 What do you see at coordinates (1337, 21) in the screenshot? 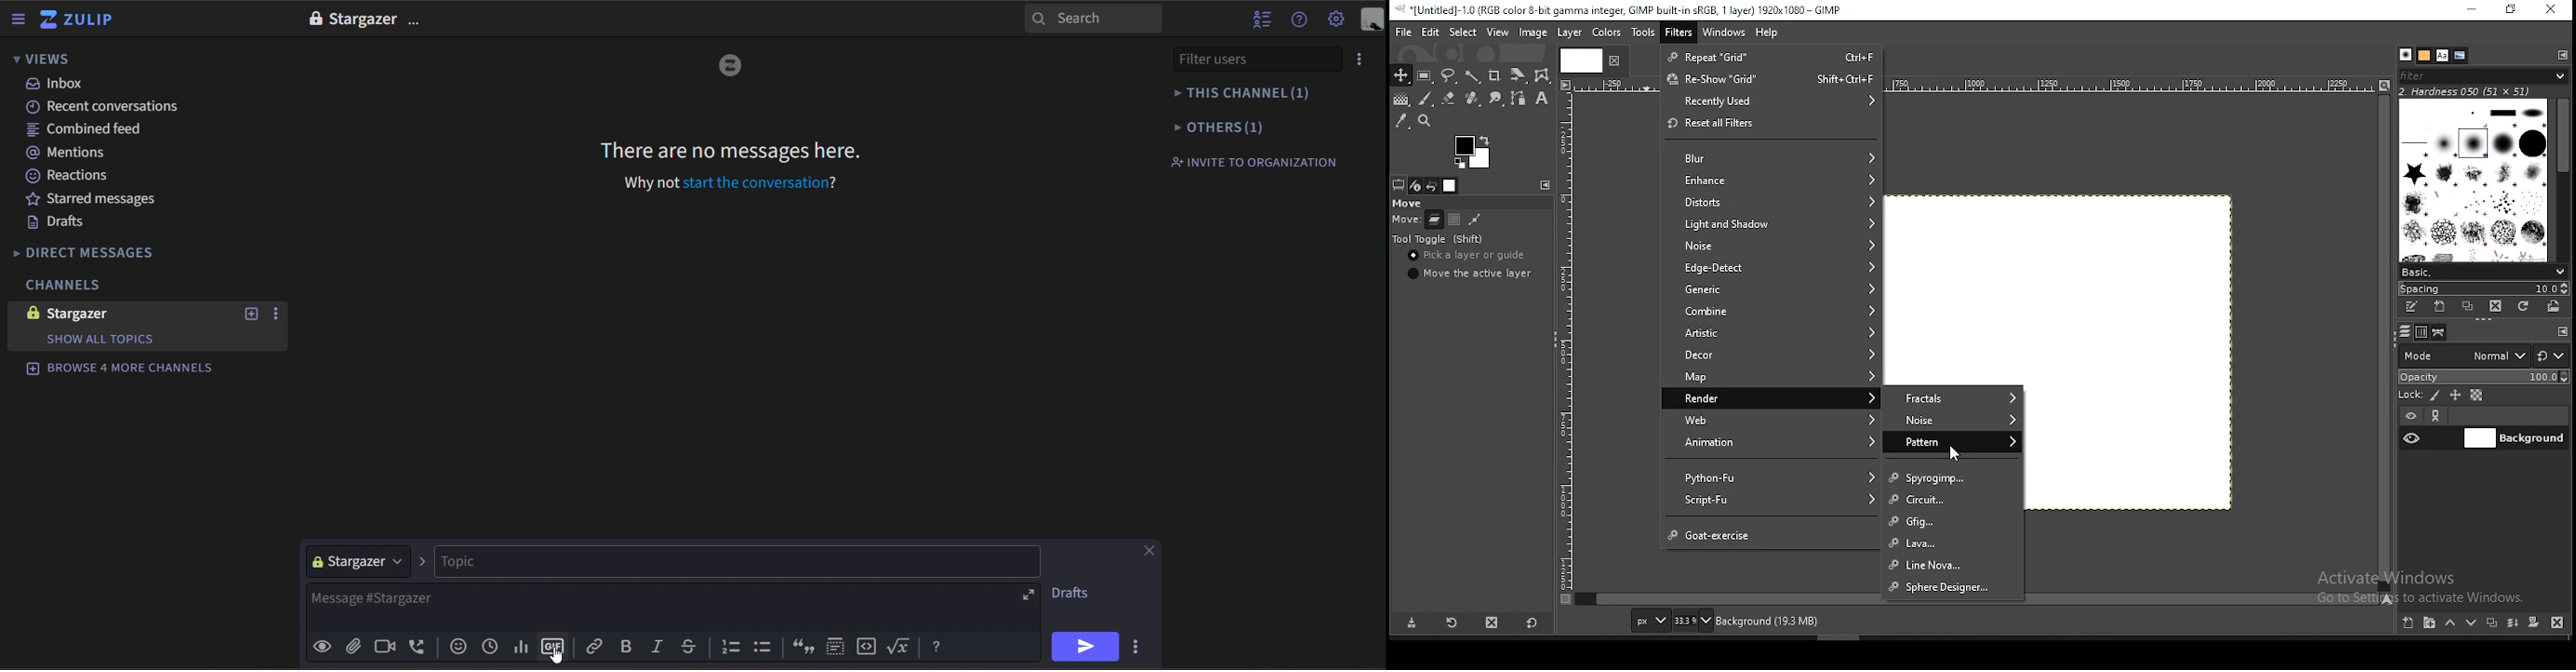
I see `settings` at bounding box center [1337, 21].